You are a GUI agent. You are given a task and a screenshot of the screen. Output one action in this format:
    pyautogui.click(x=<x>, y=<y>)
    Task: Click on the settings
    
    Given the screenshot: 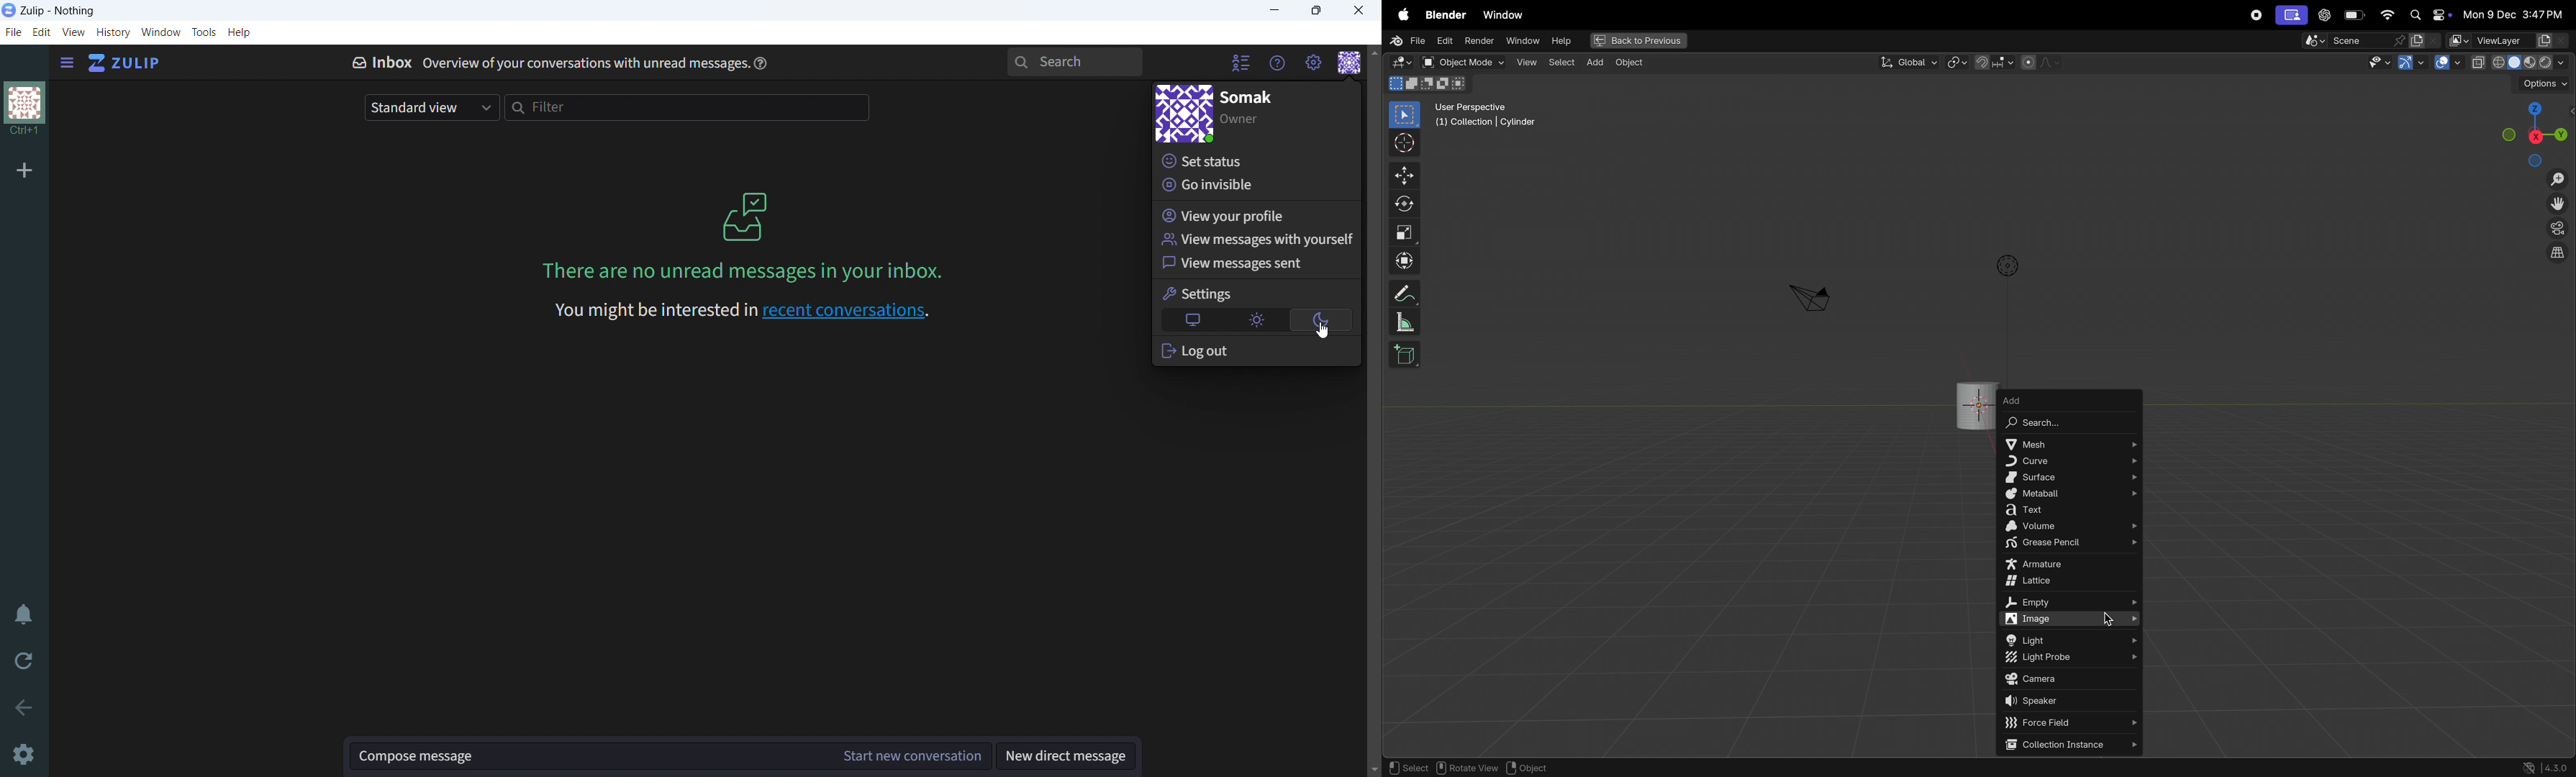 What is the action you would take?
    pyautogui.click(x=1258, y=294)
    